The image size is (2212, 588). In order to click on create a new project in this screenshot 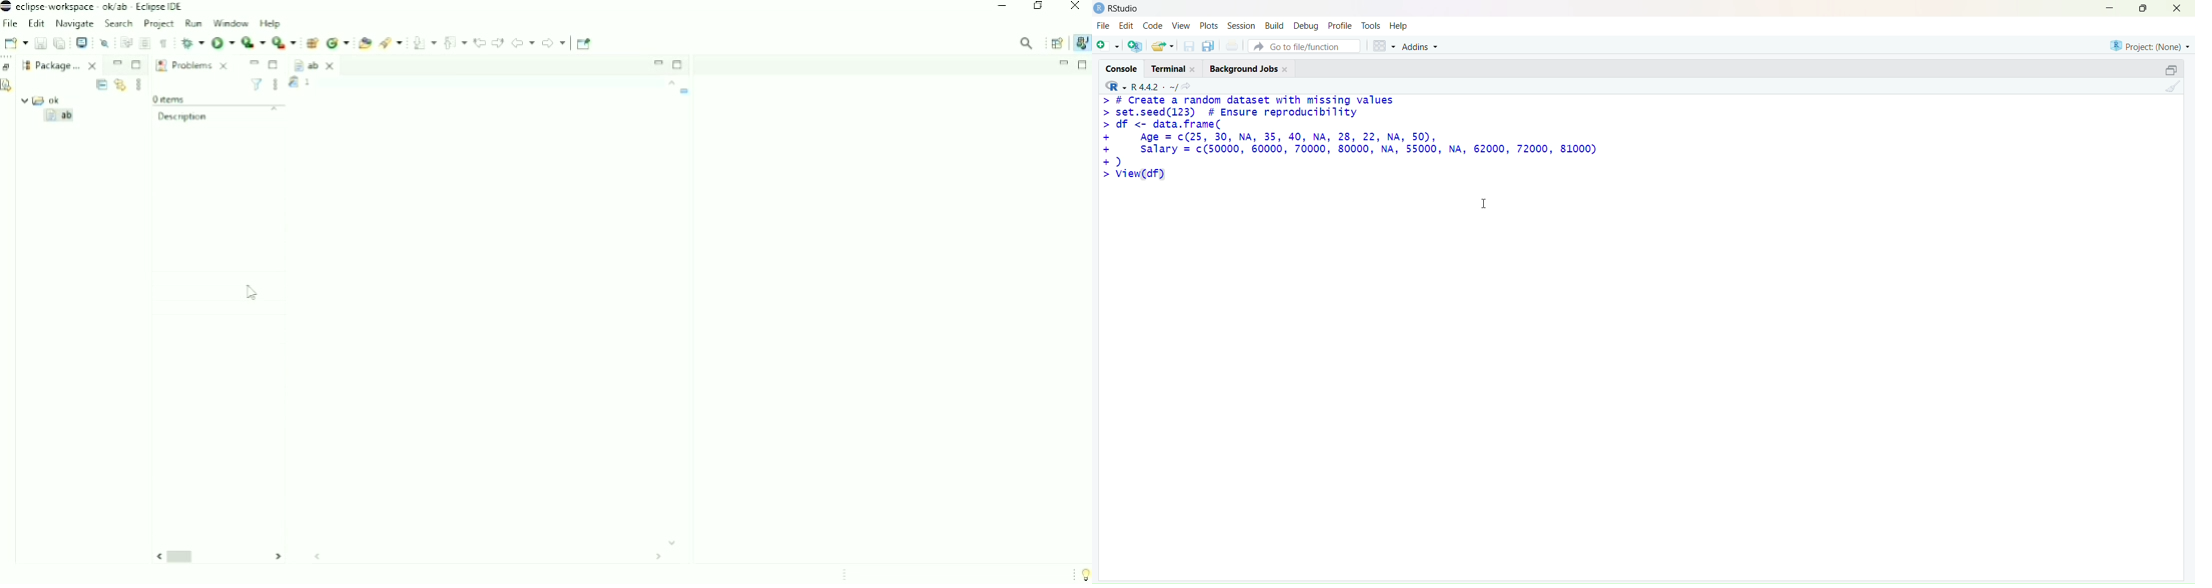, I will do `click(1135, 47)`.